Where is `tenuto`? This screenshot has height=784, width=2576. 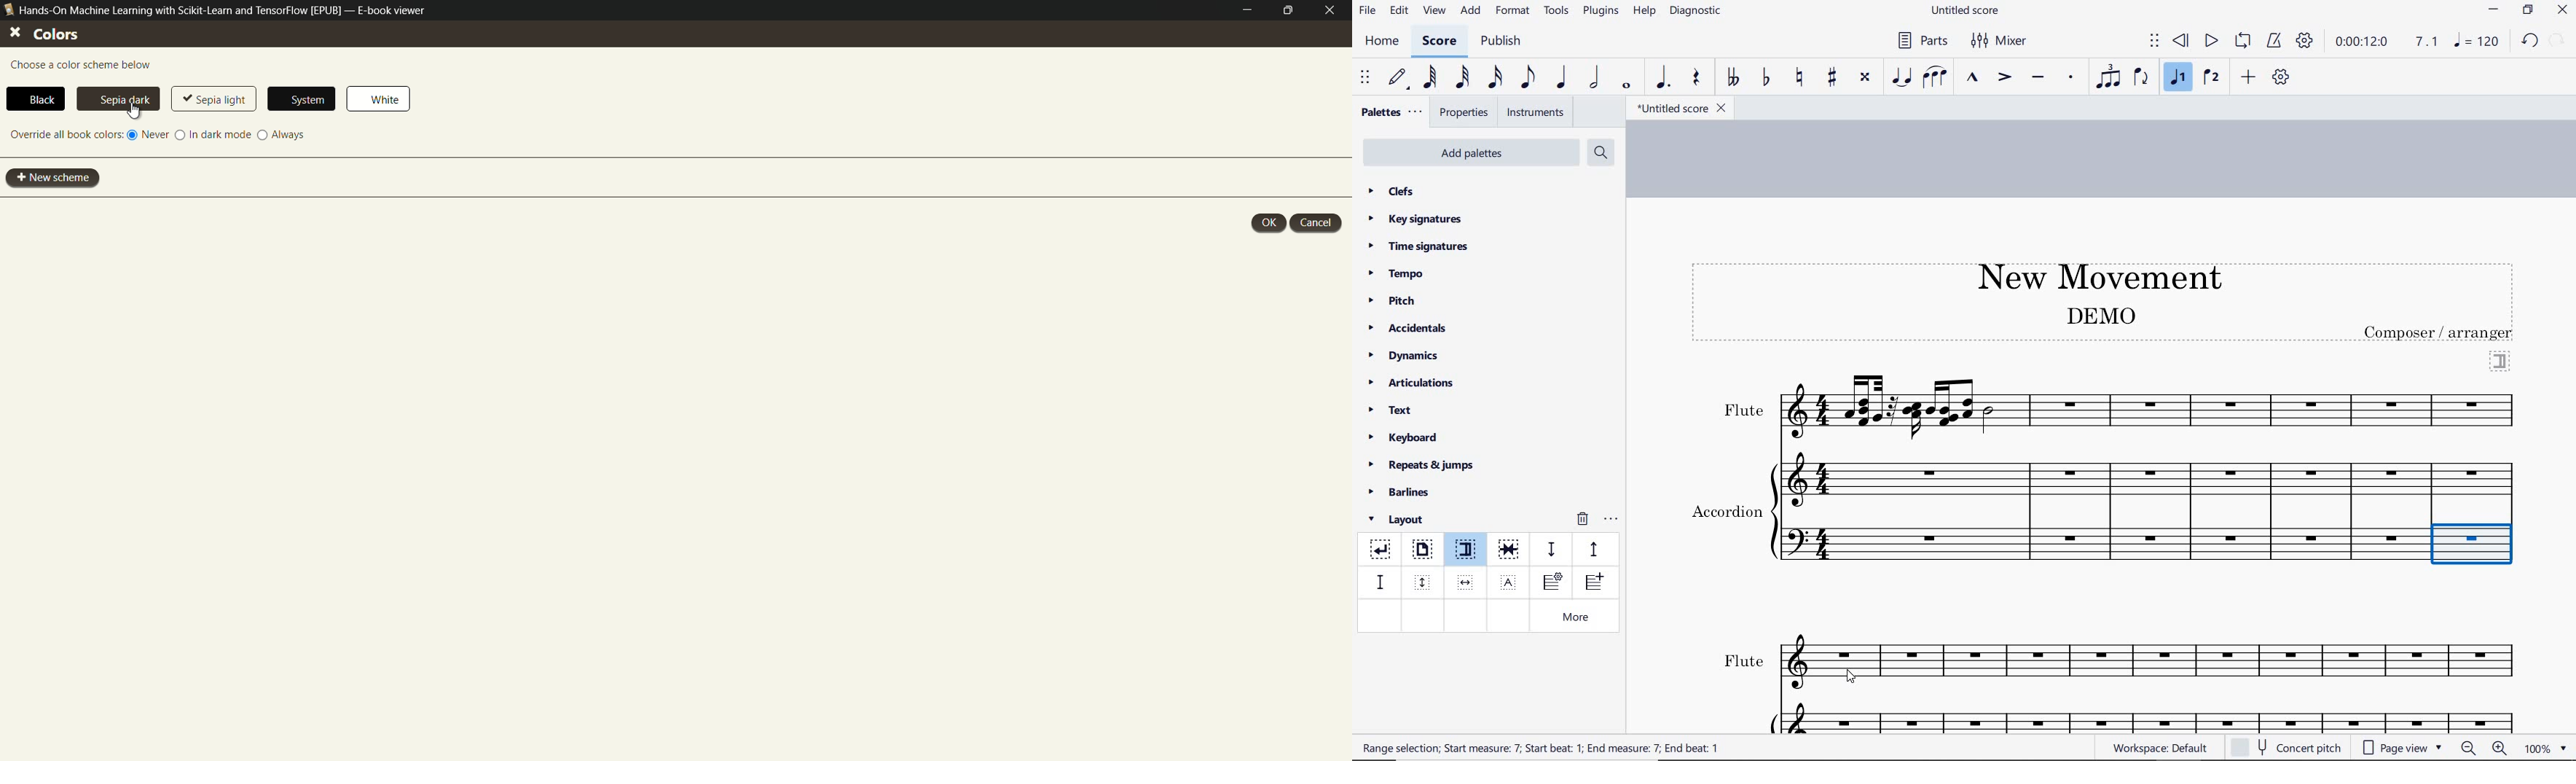
tenuto is located at coordinates (2037, 78).